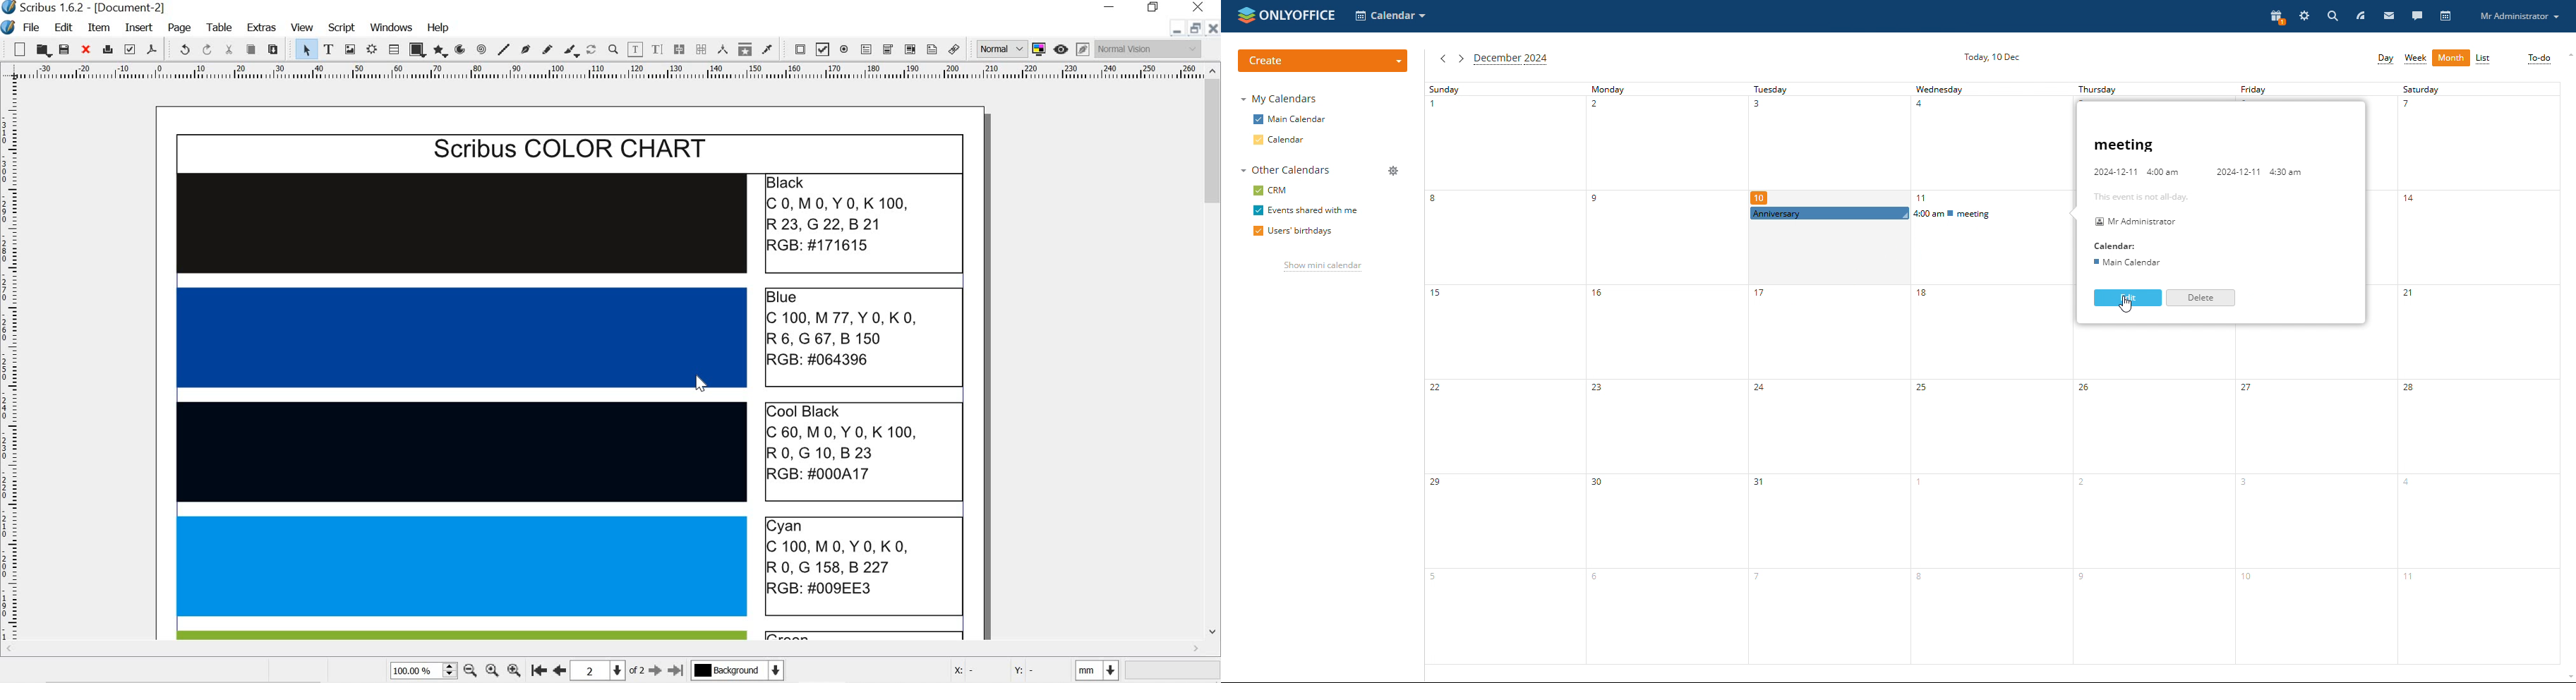 This screenshot has height=700, width=2576. What do you see at coordinates (471, 672) in the screenshot?
I see `zoom out` at bounding box center [471, 672].